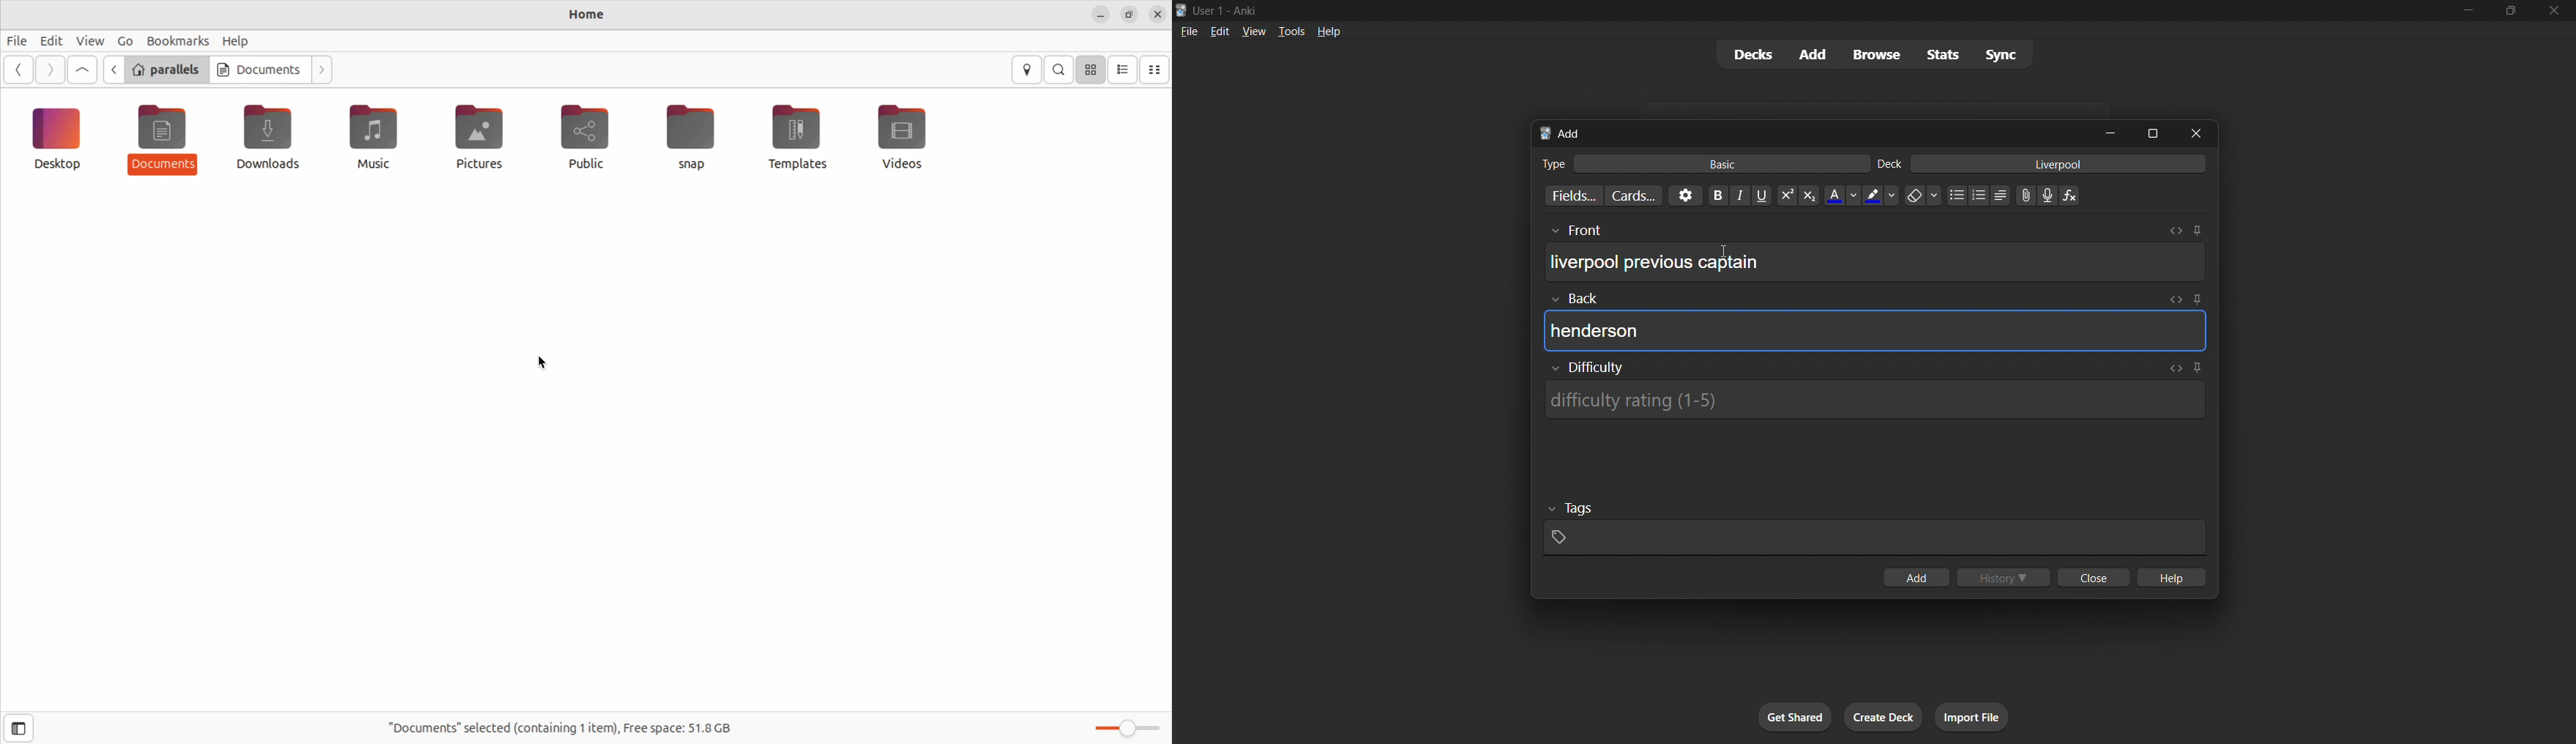 The width and height of the screenshot is (2576, 756). What do you see at coordinates (1158, 68) in the screenshot?
I see `compact view` at bounding box center [1158, 68].